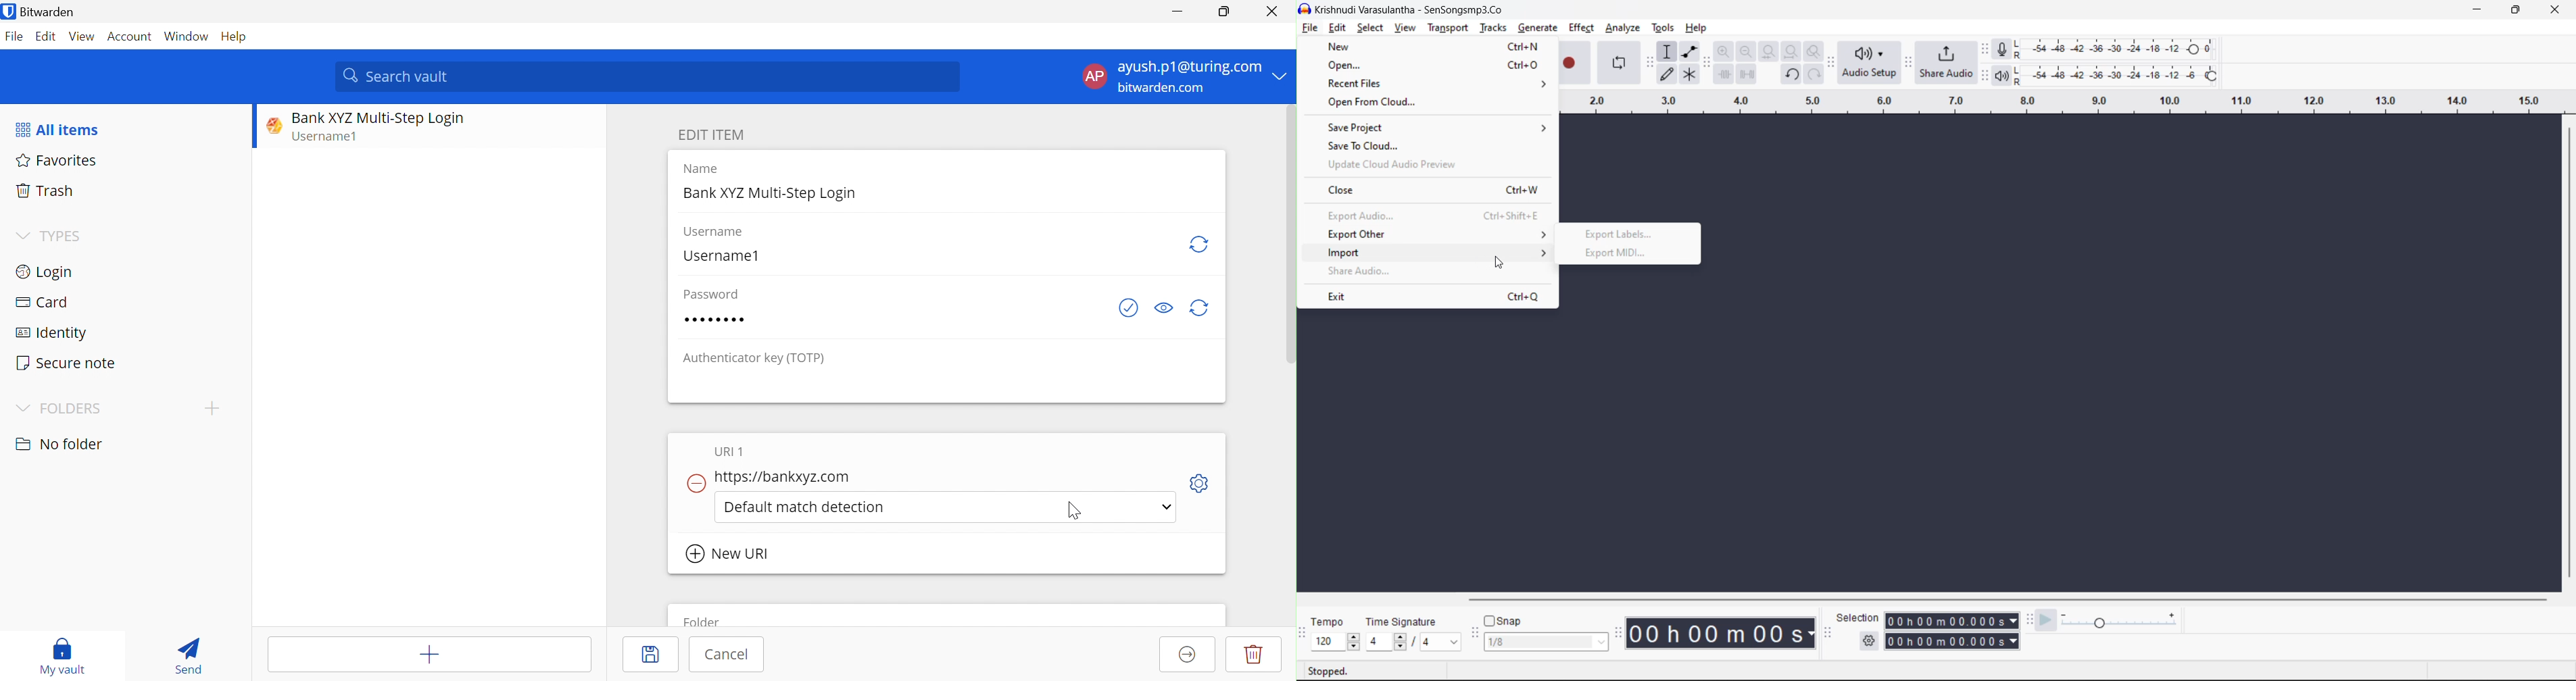 The height and width of the screenshot is (700, 2576). Describe the element at coordinates (1869, 640) in the screenshot. I see `selection settings` at that location.